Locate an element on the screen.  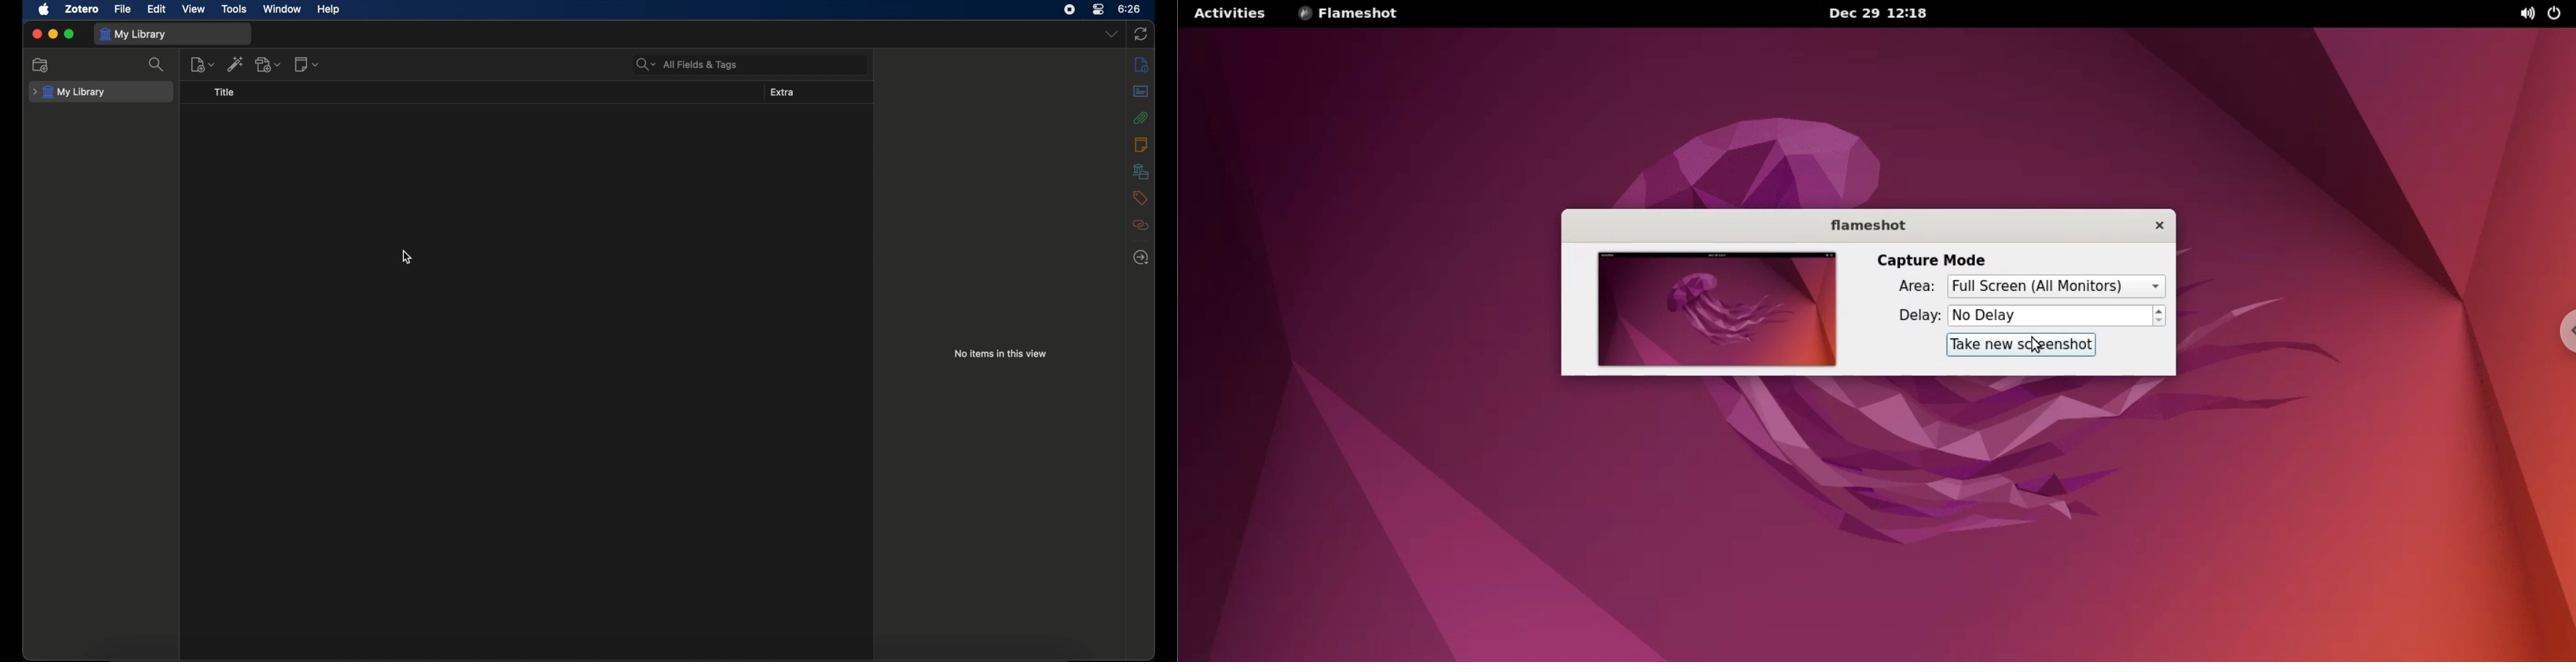
add attachment is located at coordinates (268, 64).